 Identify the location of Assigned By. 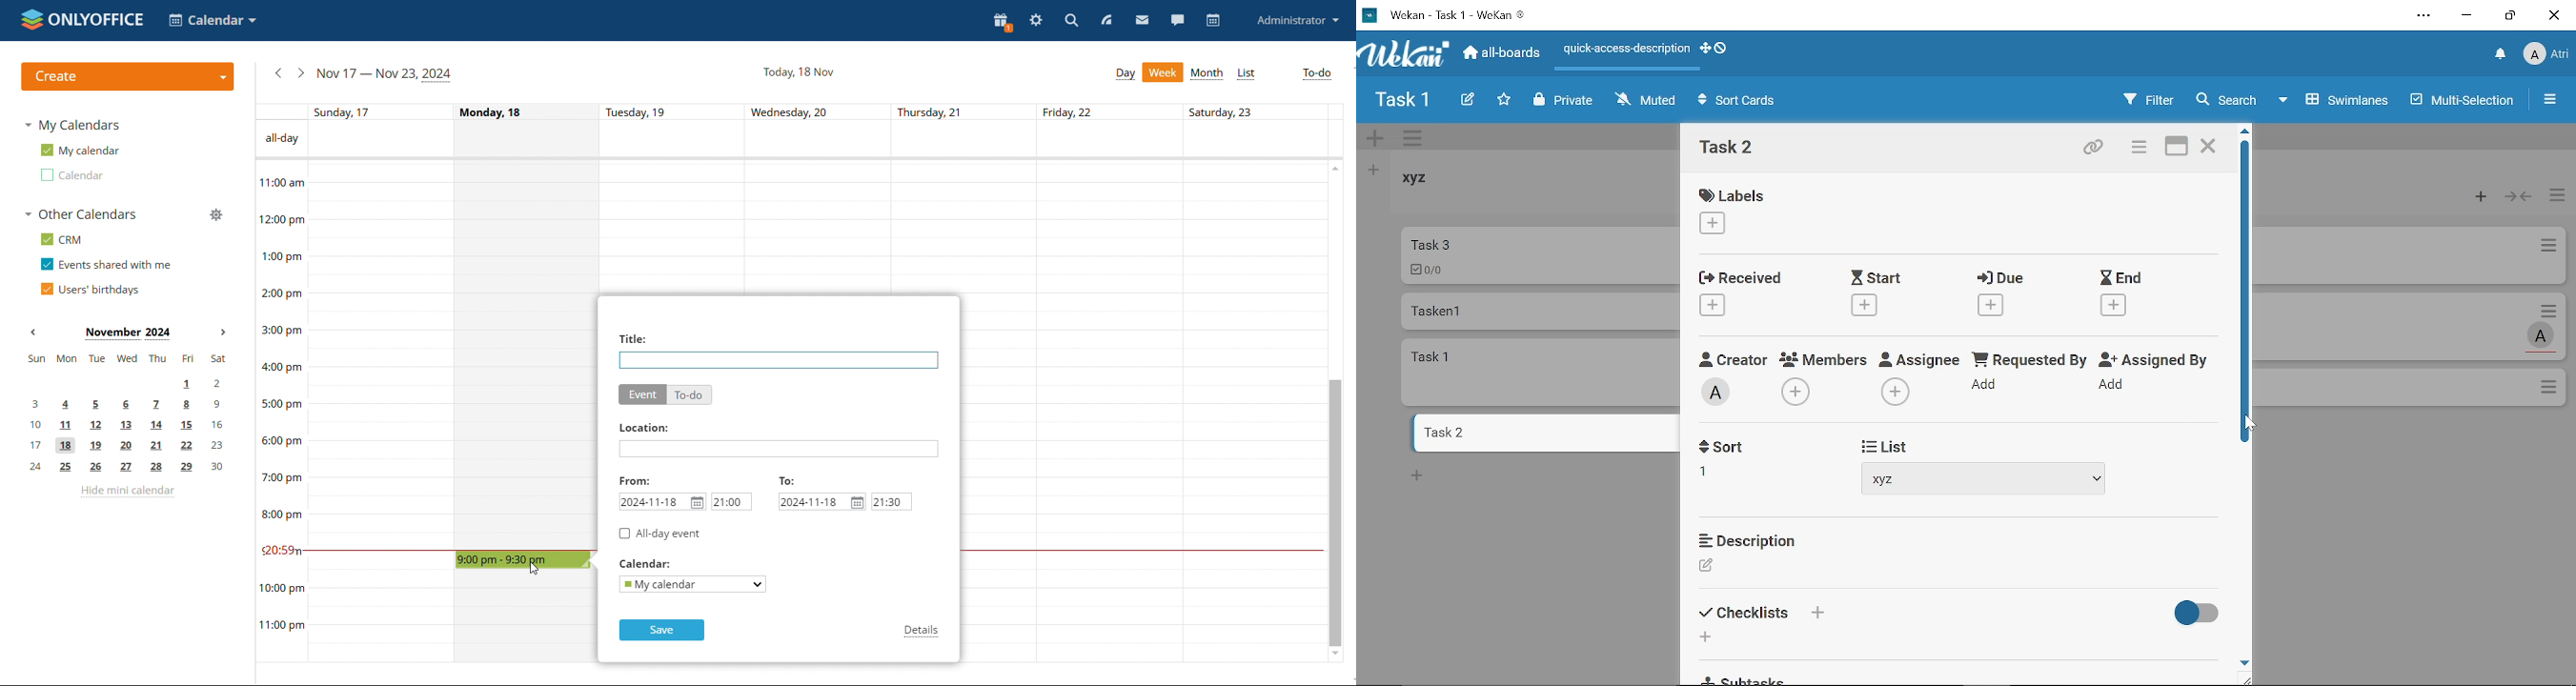
(2156, 356).